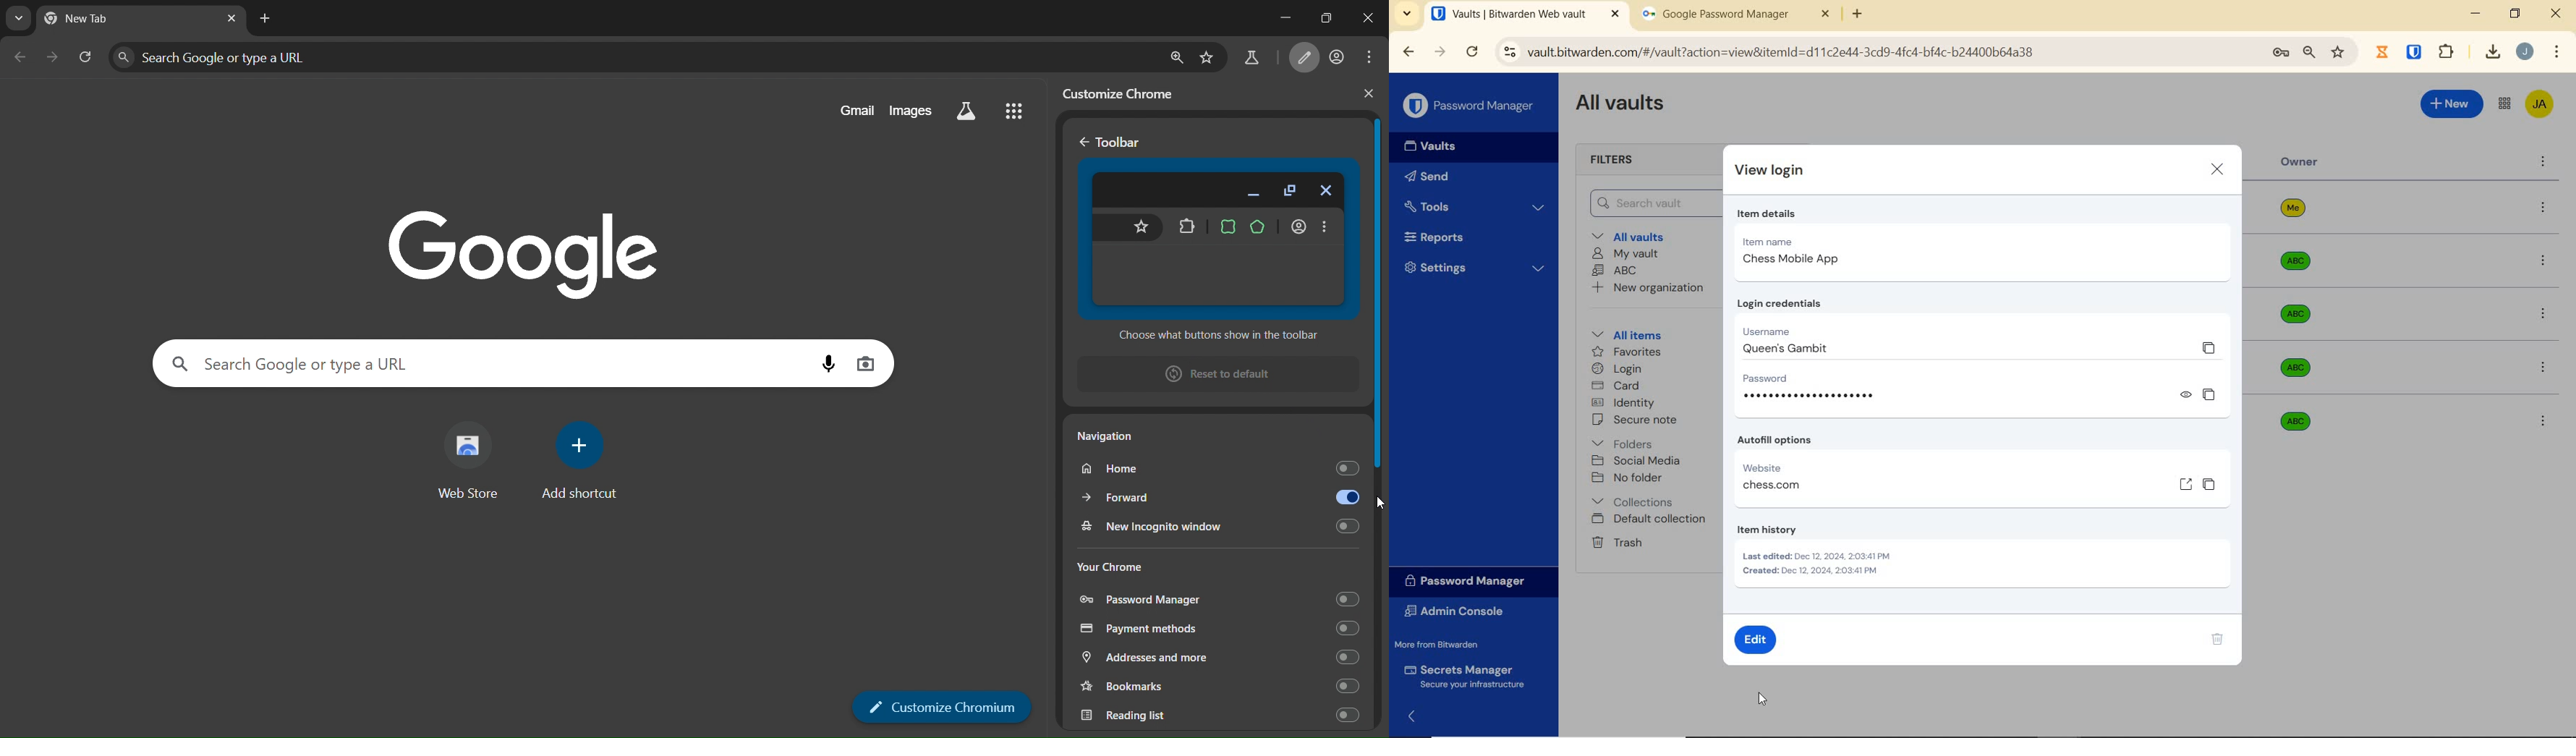  Describe the element at coordinates (231, 18) in the screenshot. I see `close tab` at that location.